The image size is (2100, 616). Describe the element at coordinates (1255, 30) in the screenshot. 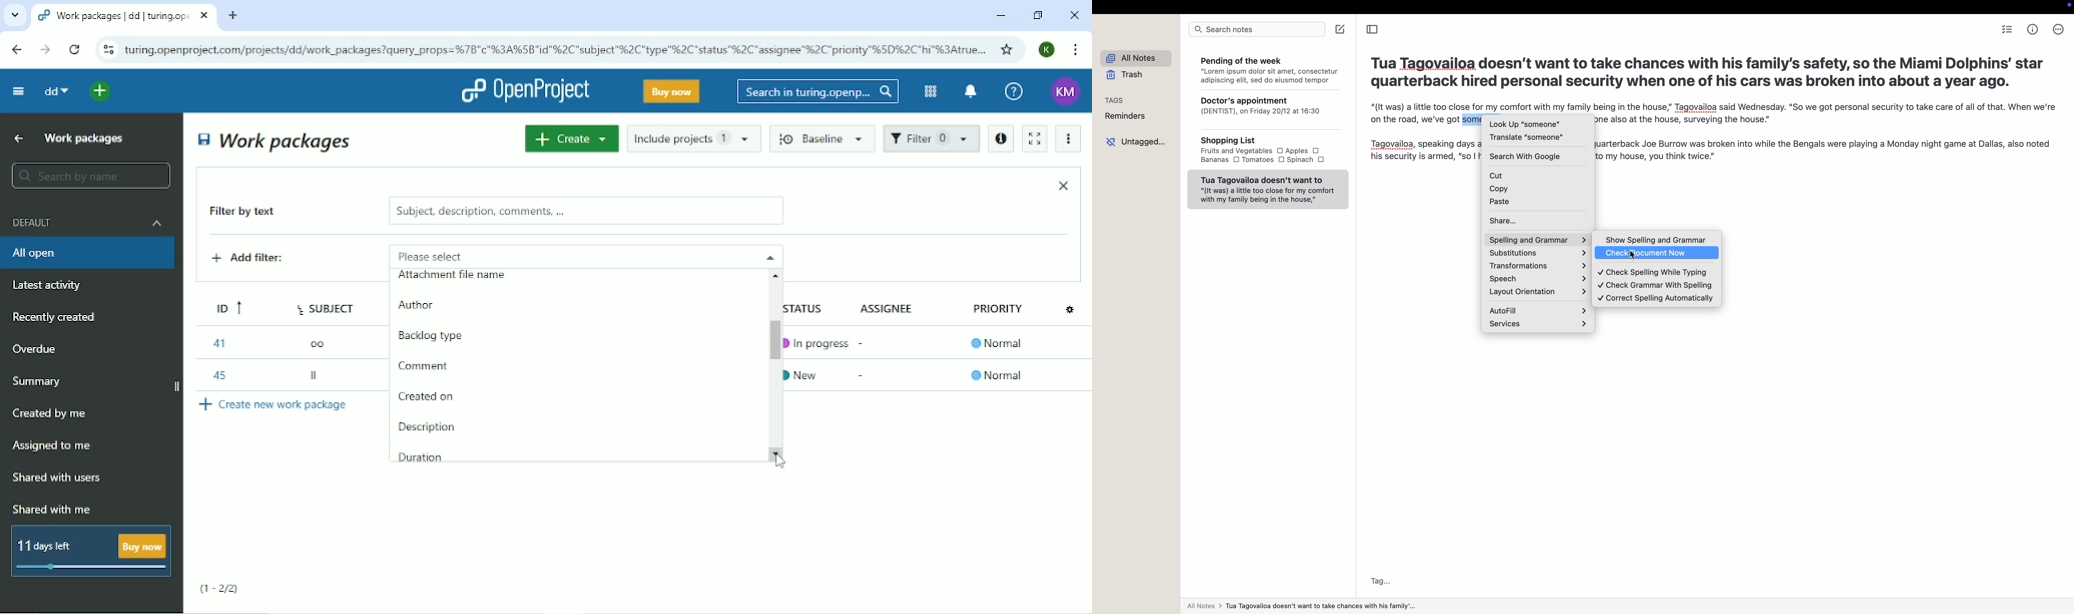

I see `search bar` at that location.